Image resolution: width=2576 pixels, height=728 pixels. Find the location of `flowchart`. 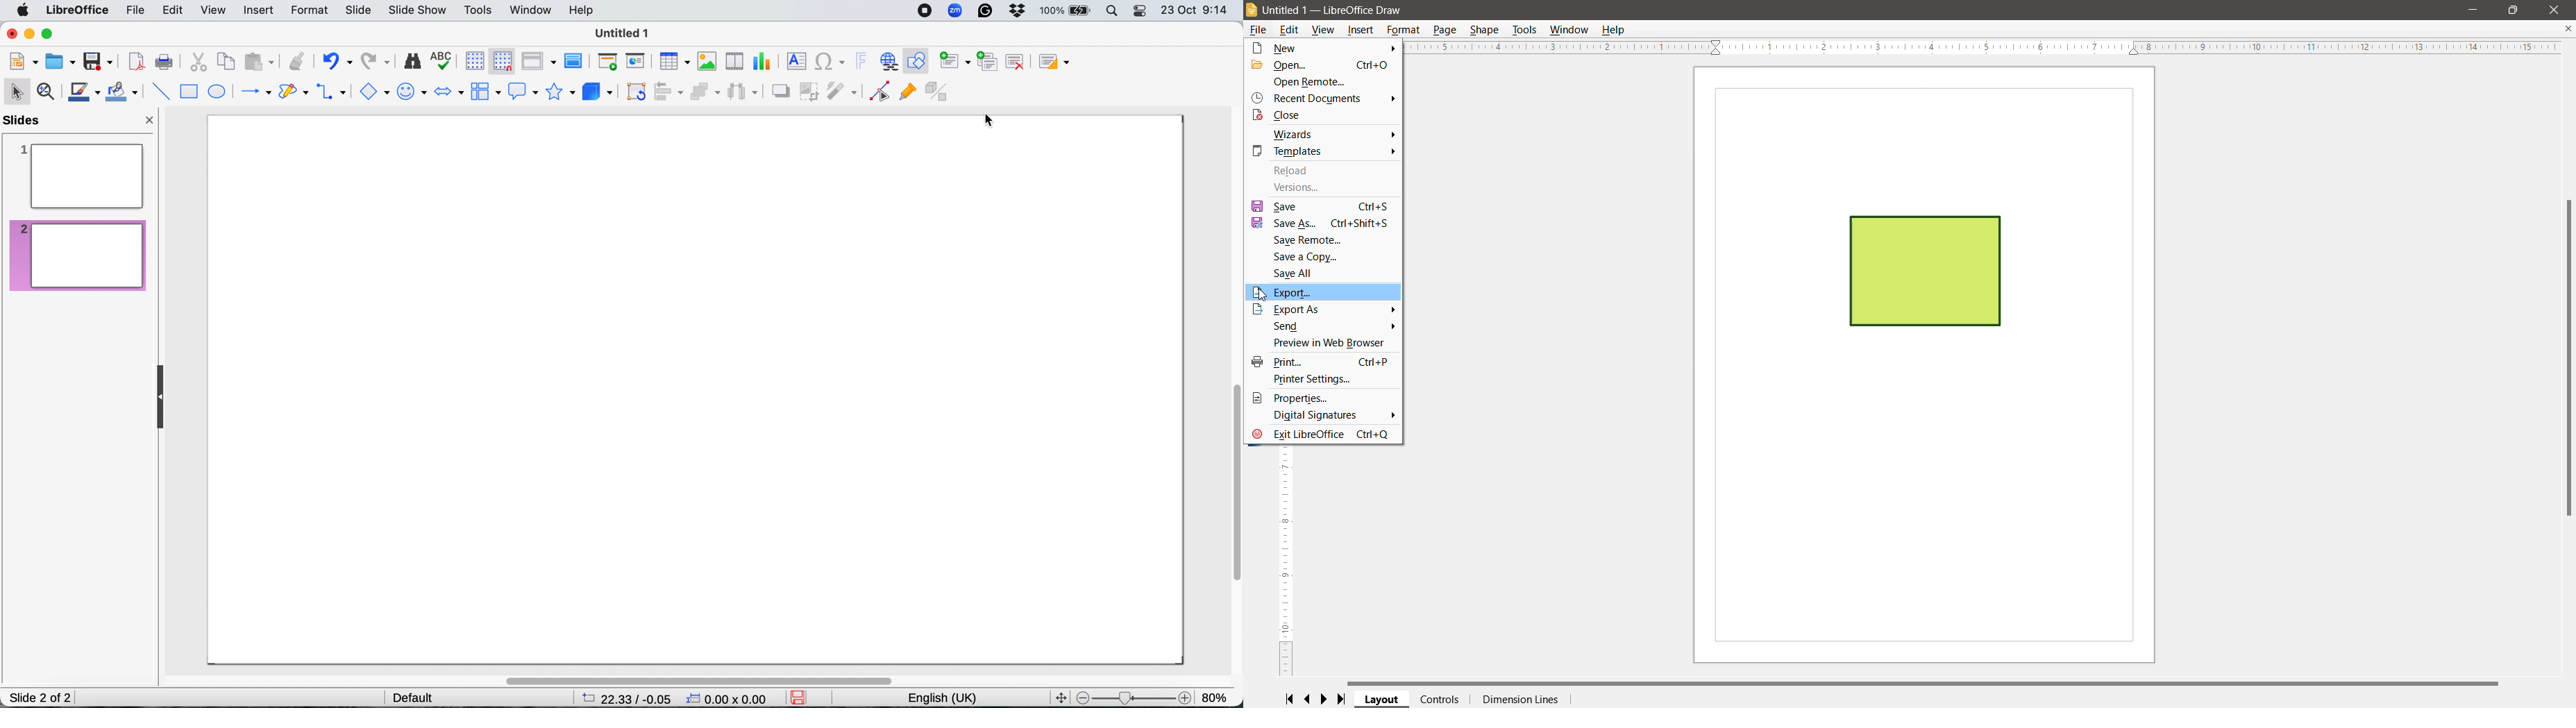

flowchart is located at coordinates (484, 92).